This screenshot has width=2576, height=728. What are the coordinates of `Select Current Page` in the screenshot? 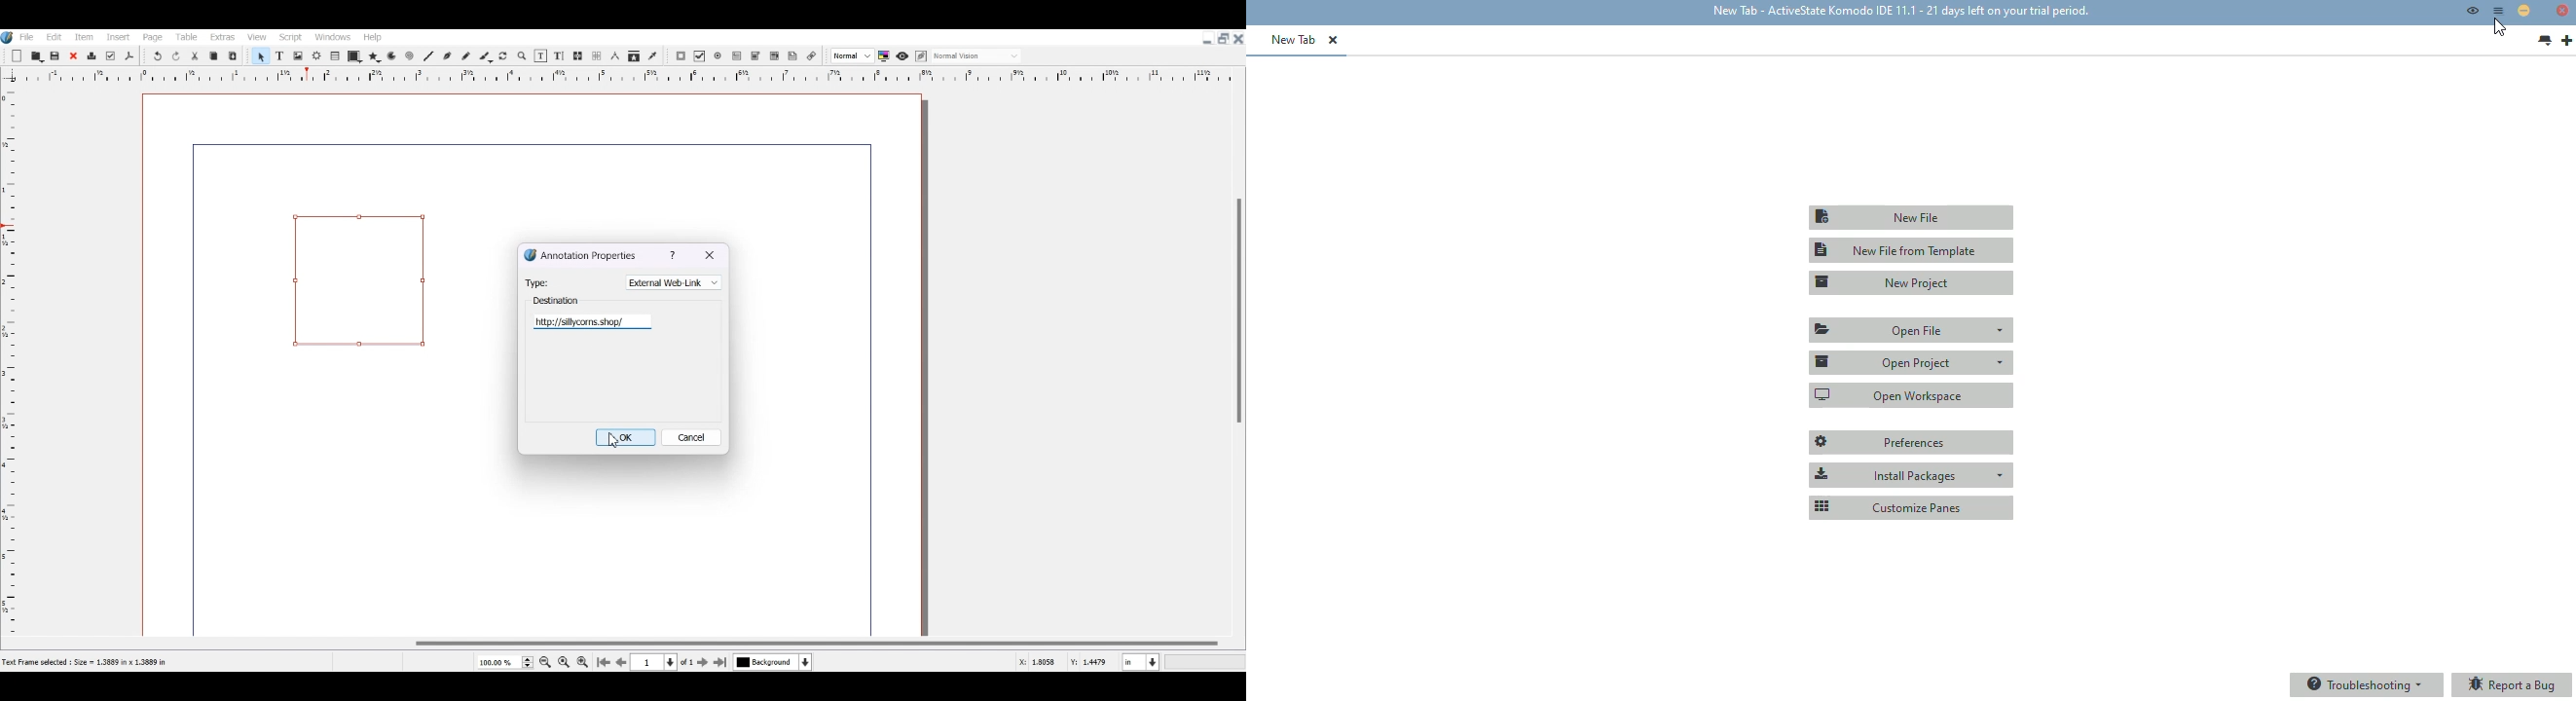 It's located at (504, 662).